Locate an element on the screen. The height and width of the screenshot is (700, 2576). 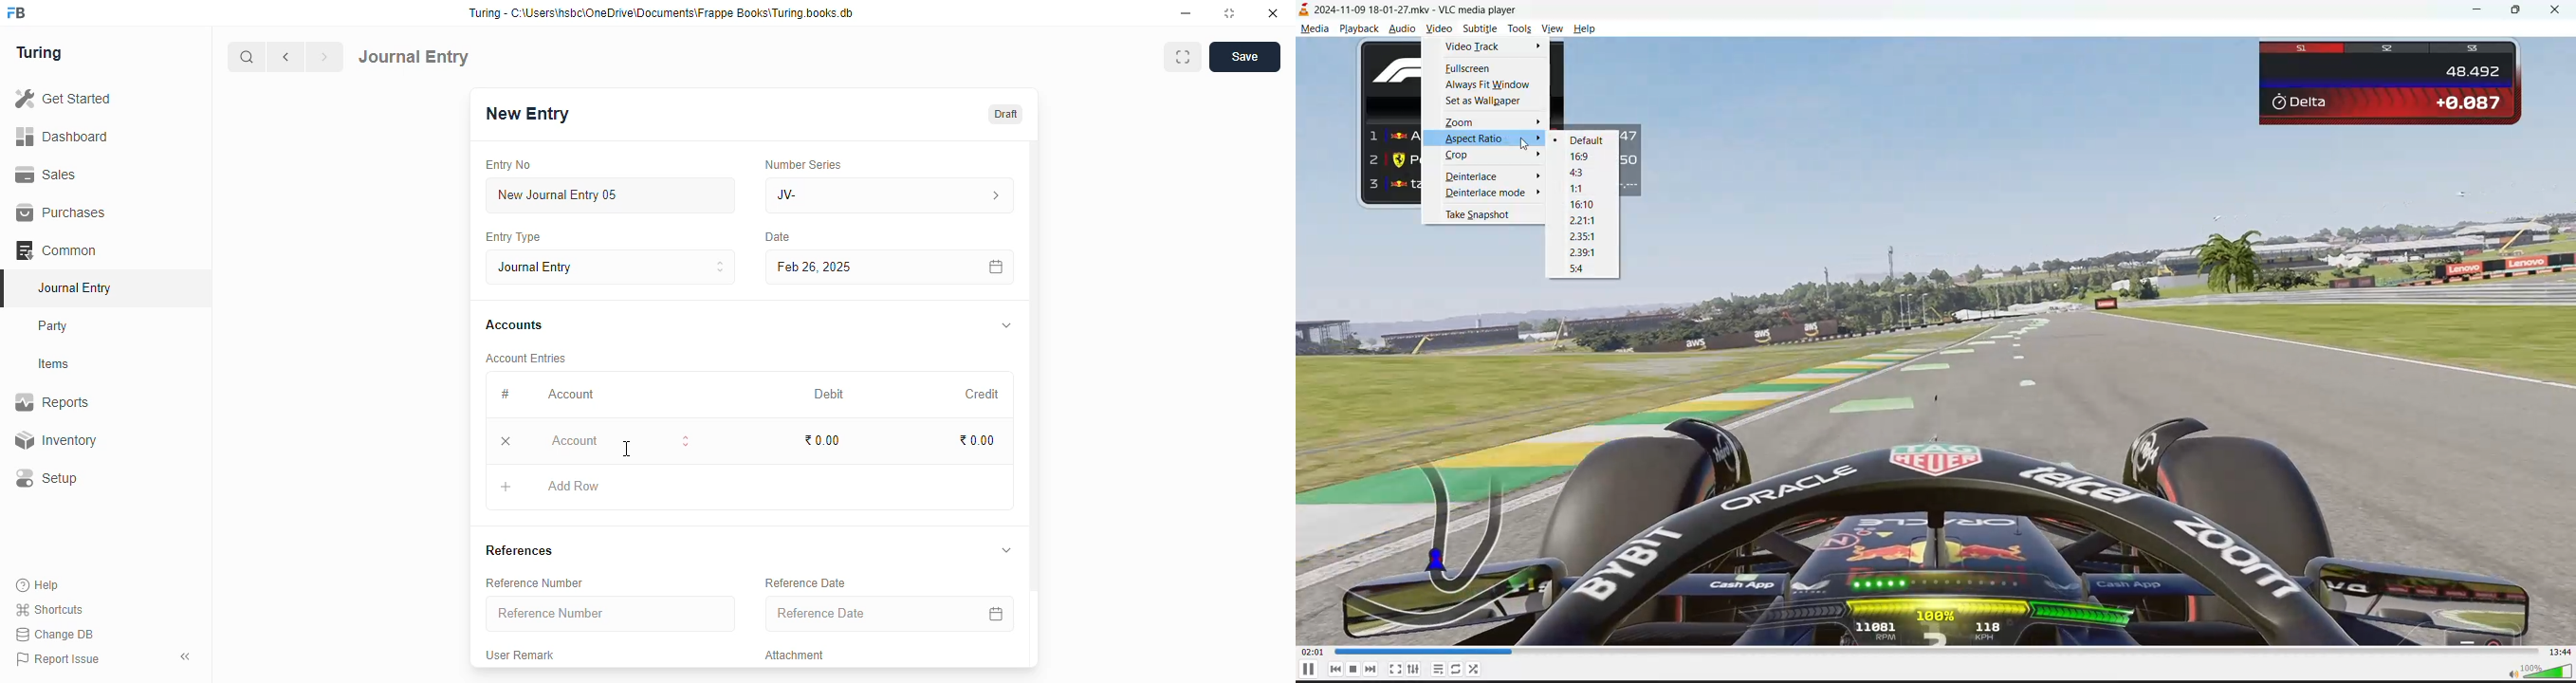
toggle between form and full width is located at coordinates (1182, 57).